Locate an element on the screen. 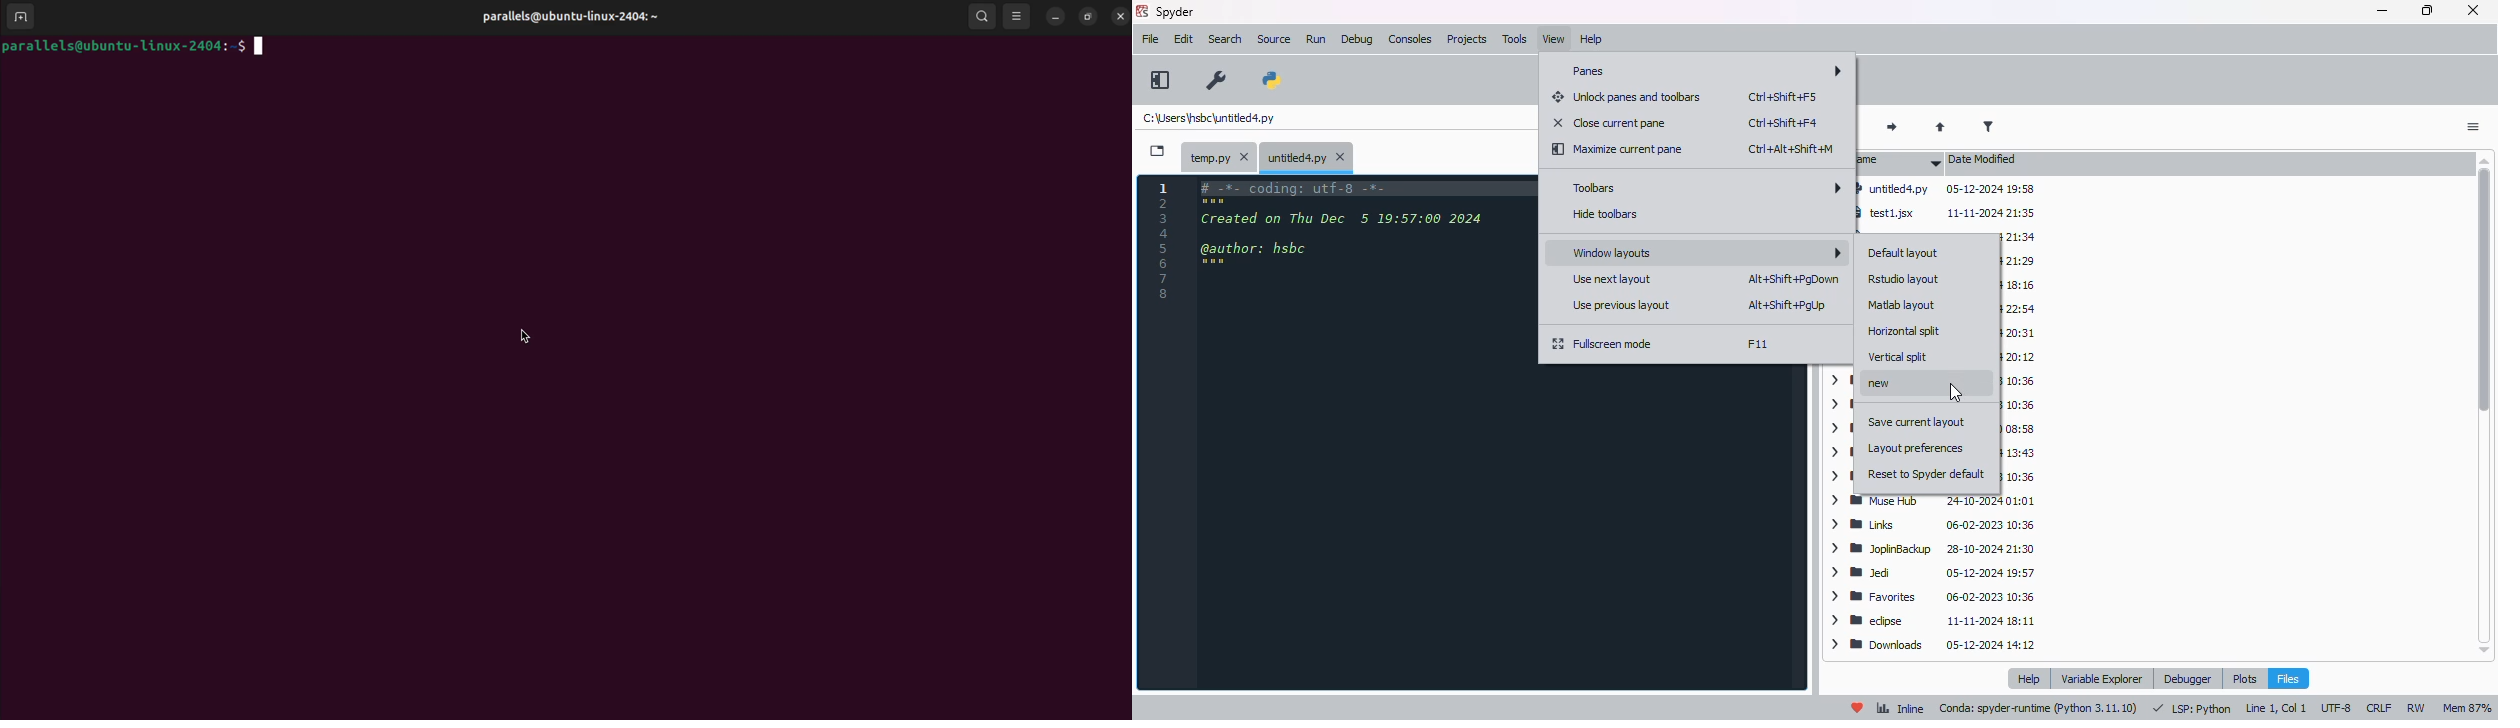 Image resolution: width=2520 pixels, height=728 pixels. help spyder! is located at coordinates (1858, 708).